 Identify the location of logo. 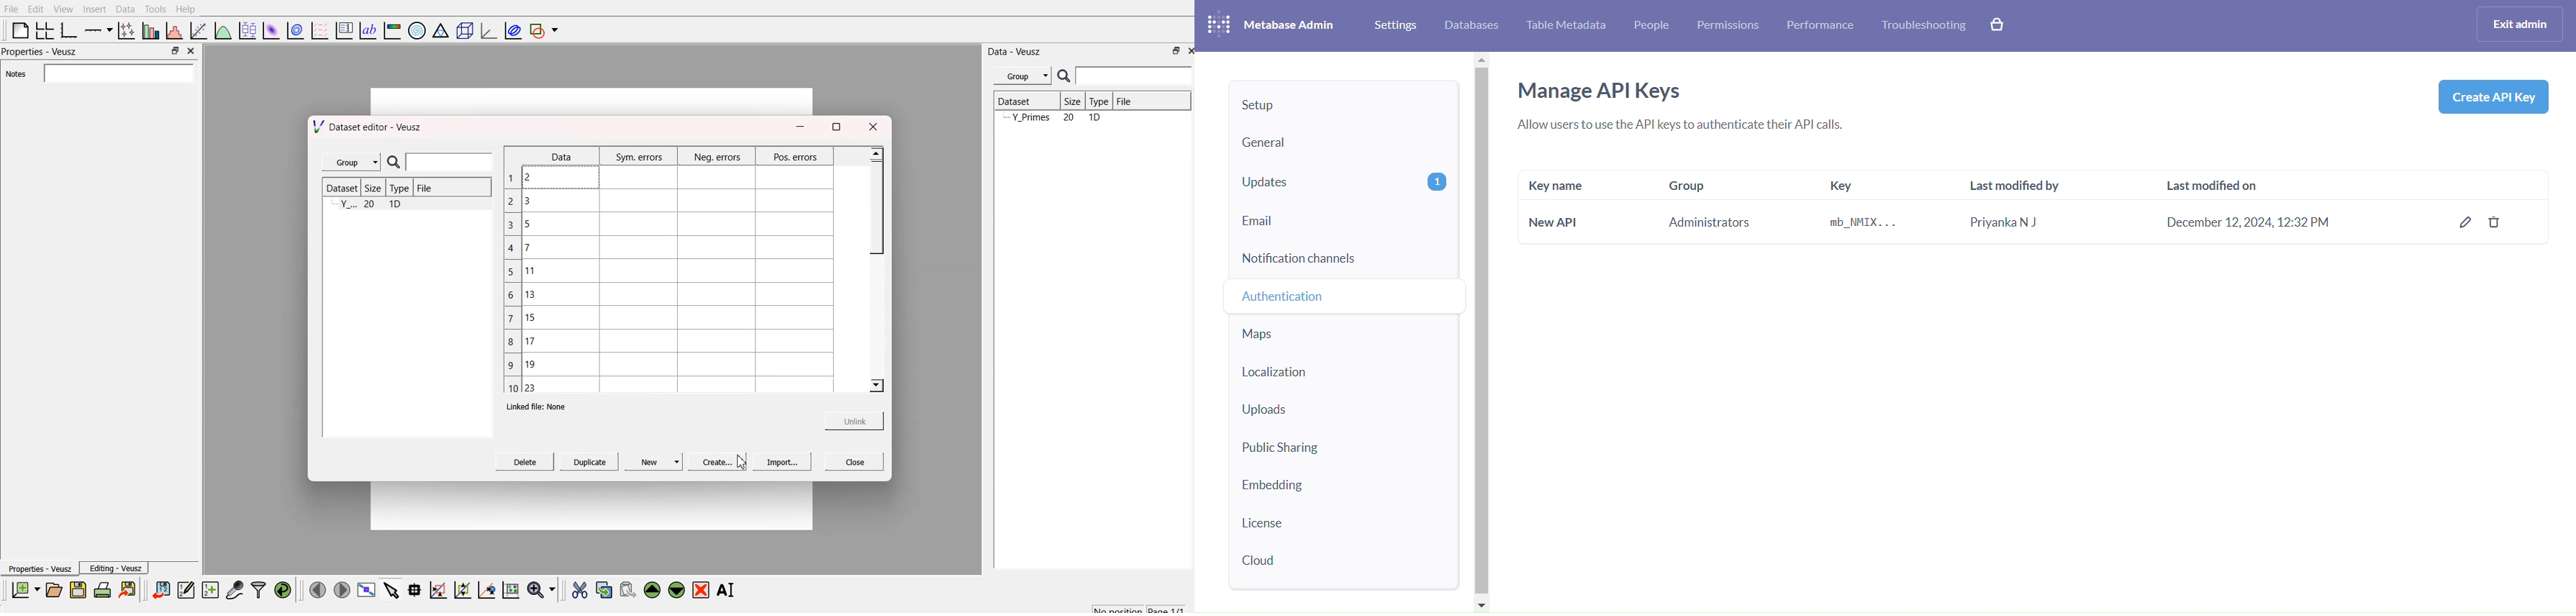
(1217, 24).